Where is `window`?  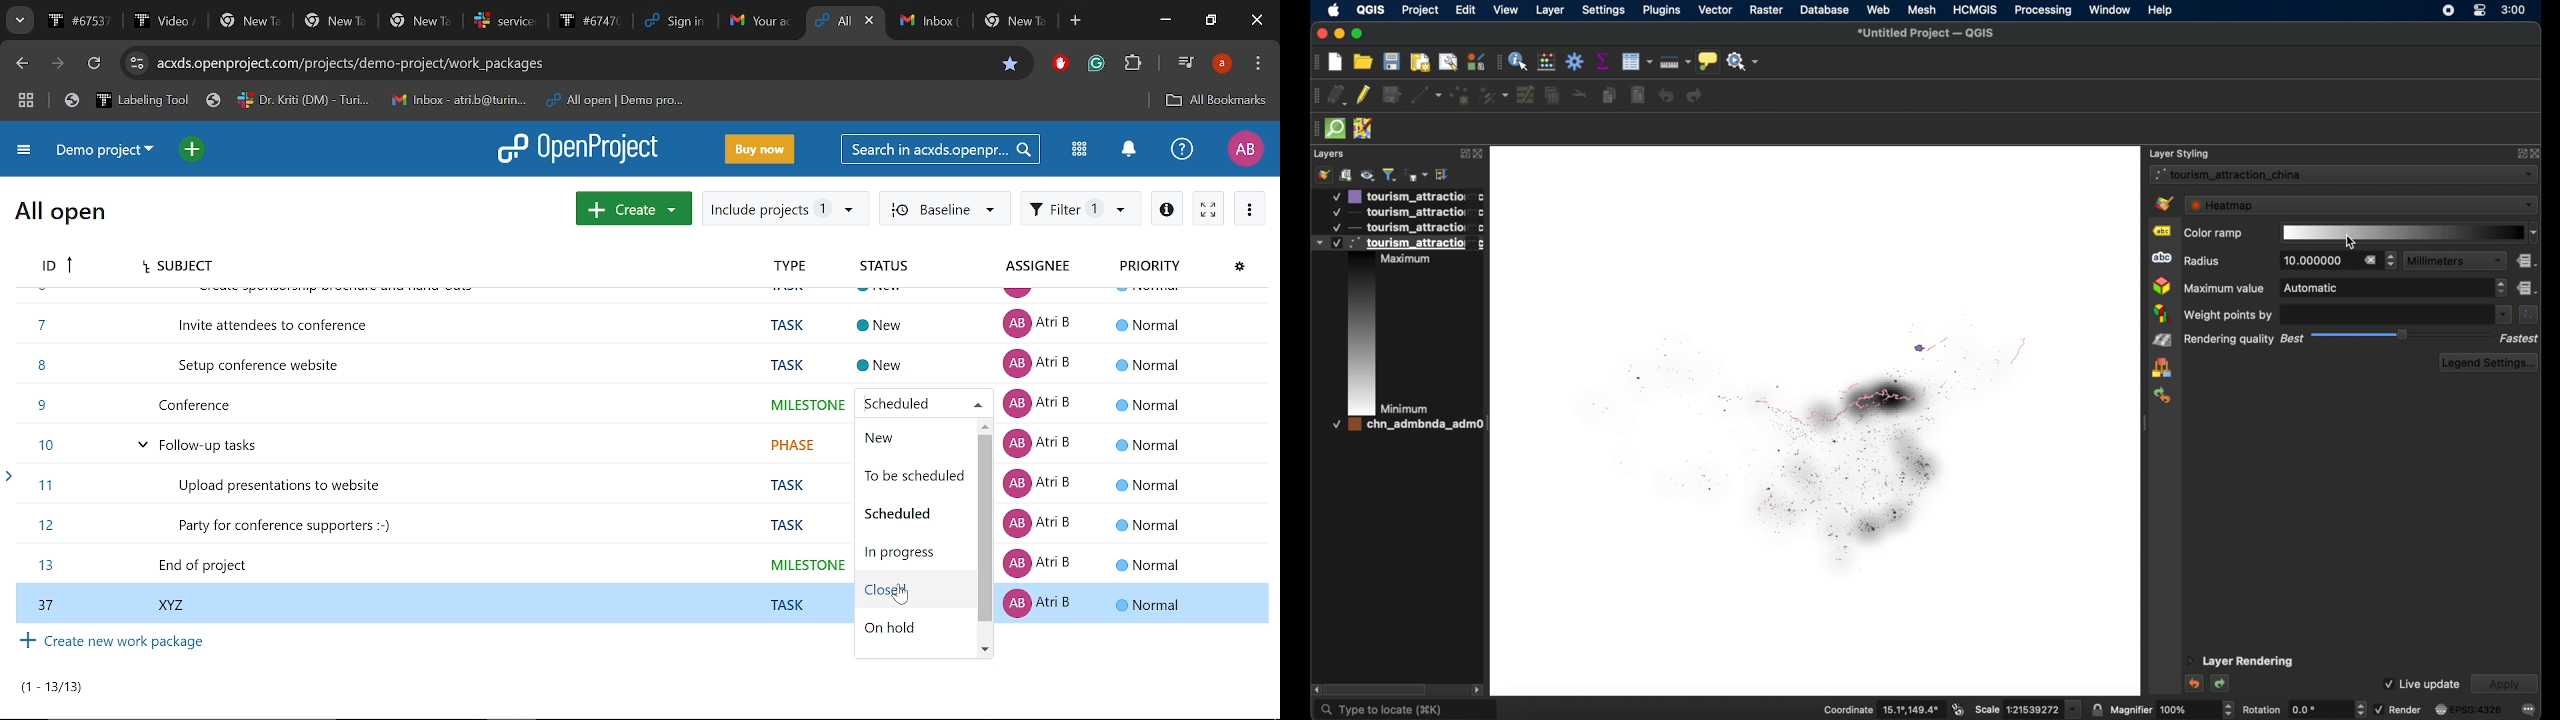 window is located at coordinates (2109, 9).